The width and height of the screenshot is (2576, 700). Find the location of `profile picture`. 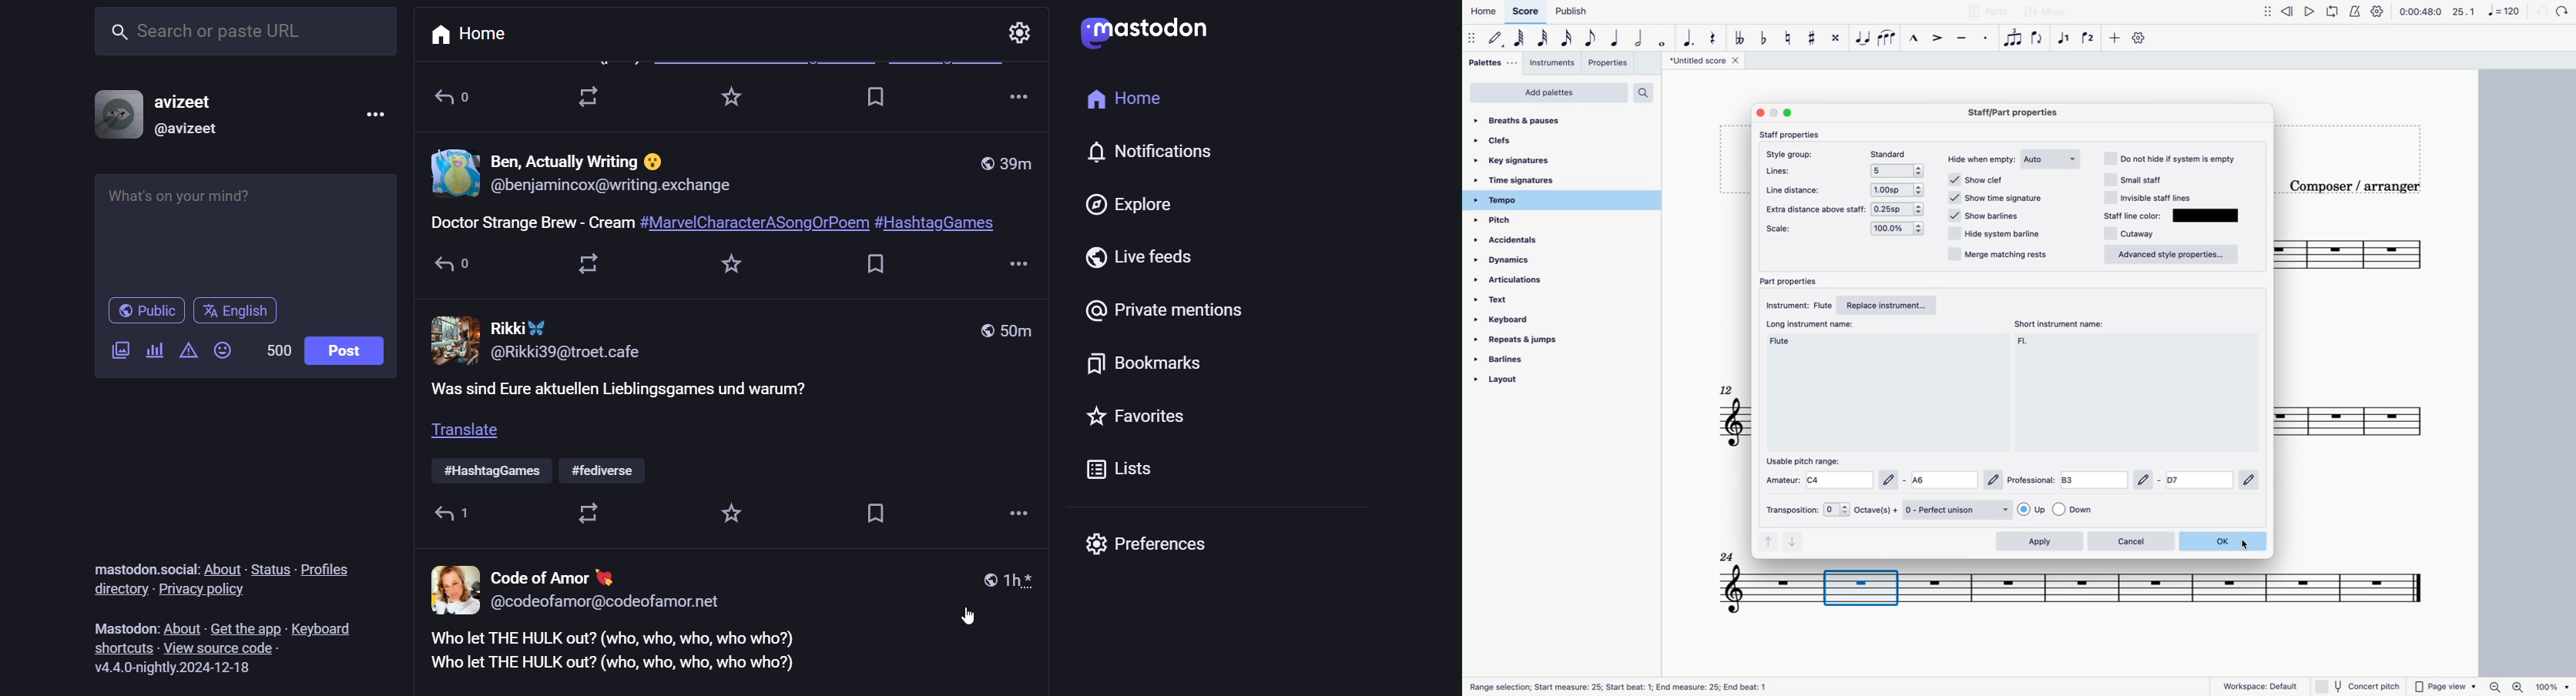

profile picture is located at coordinates (110, 115).